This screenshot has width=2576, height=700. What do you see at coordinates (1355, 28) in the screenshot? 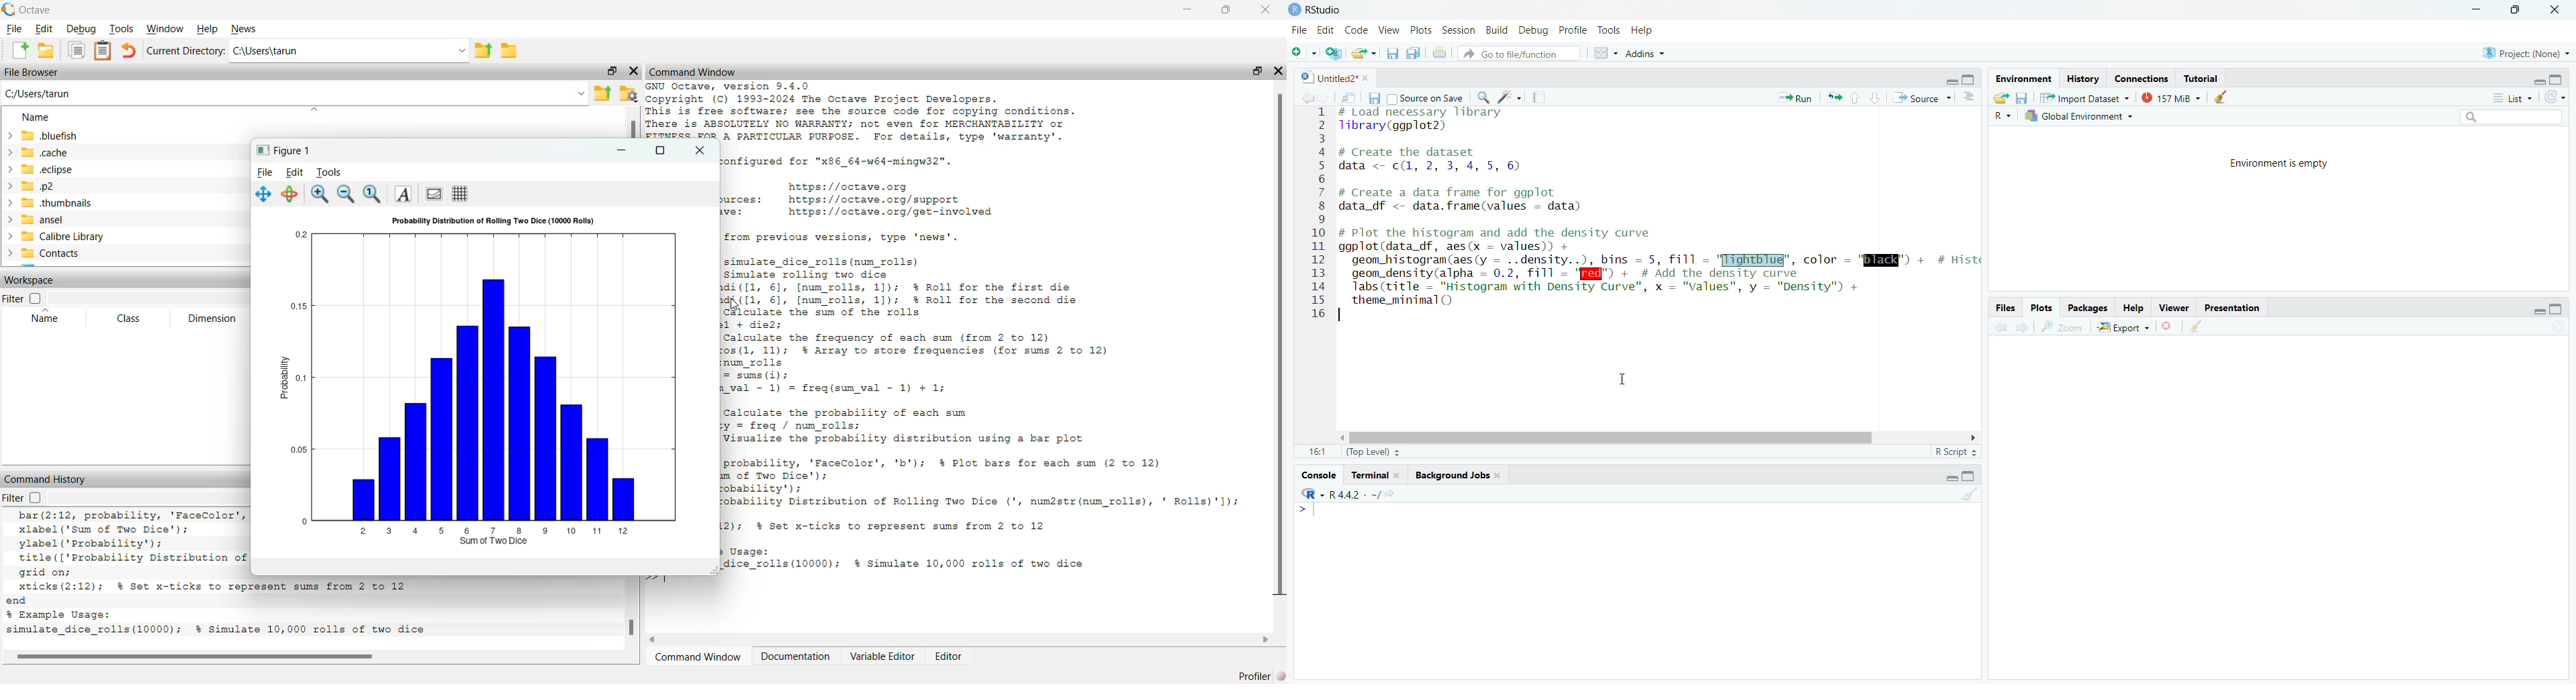
I see `Code` at bounding box center [1355, 28].